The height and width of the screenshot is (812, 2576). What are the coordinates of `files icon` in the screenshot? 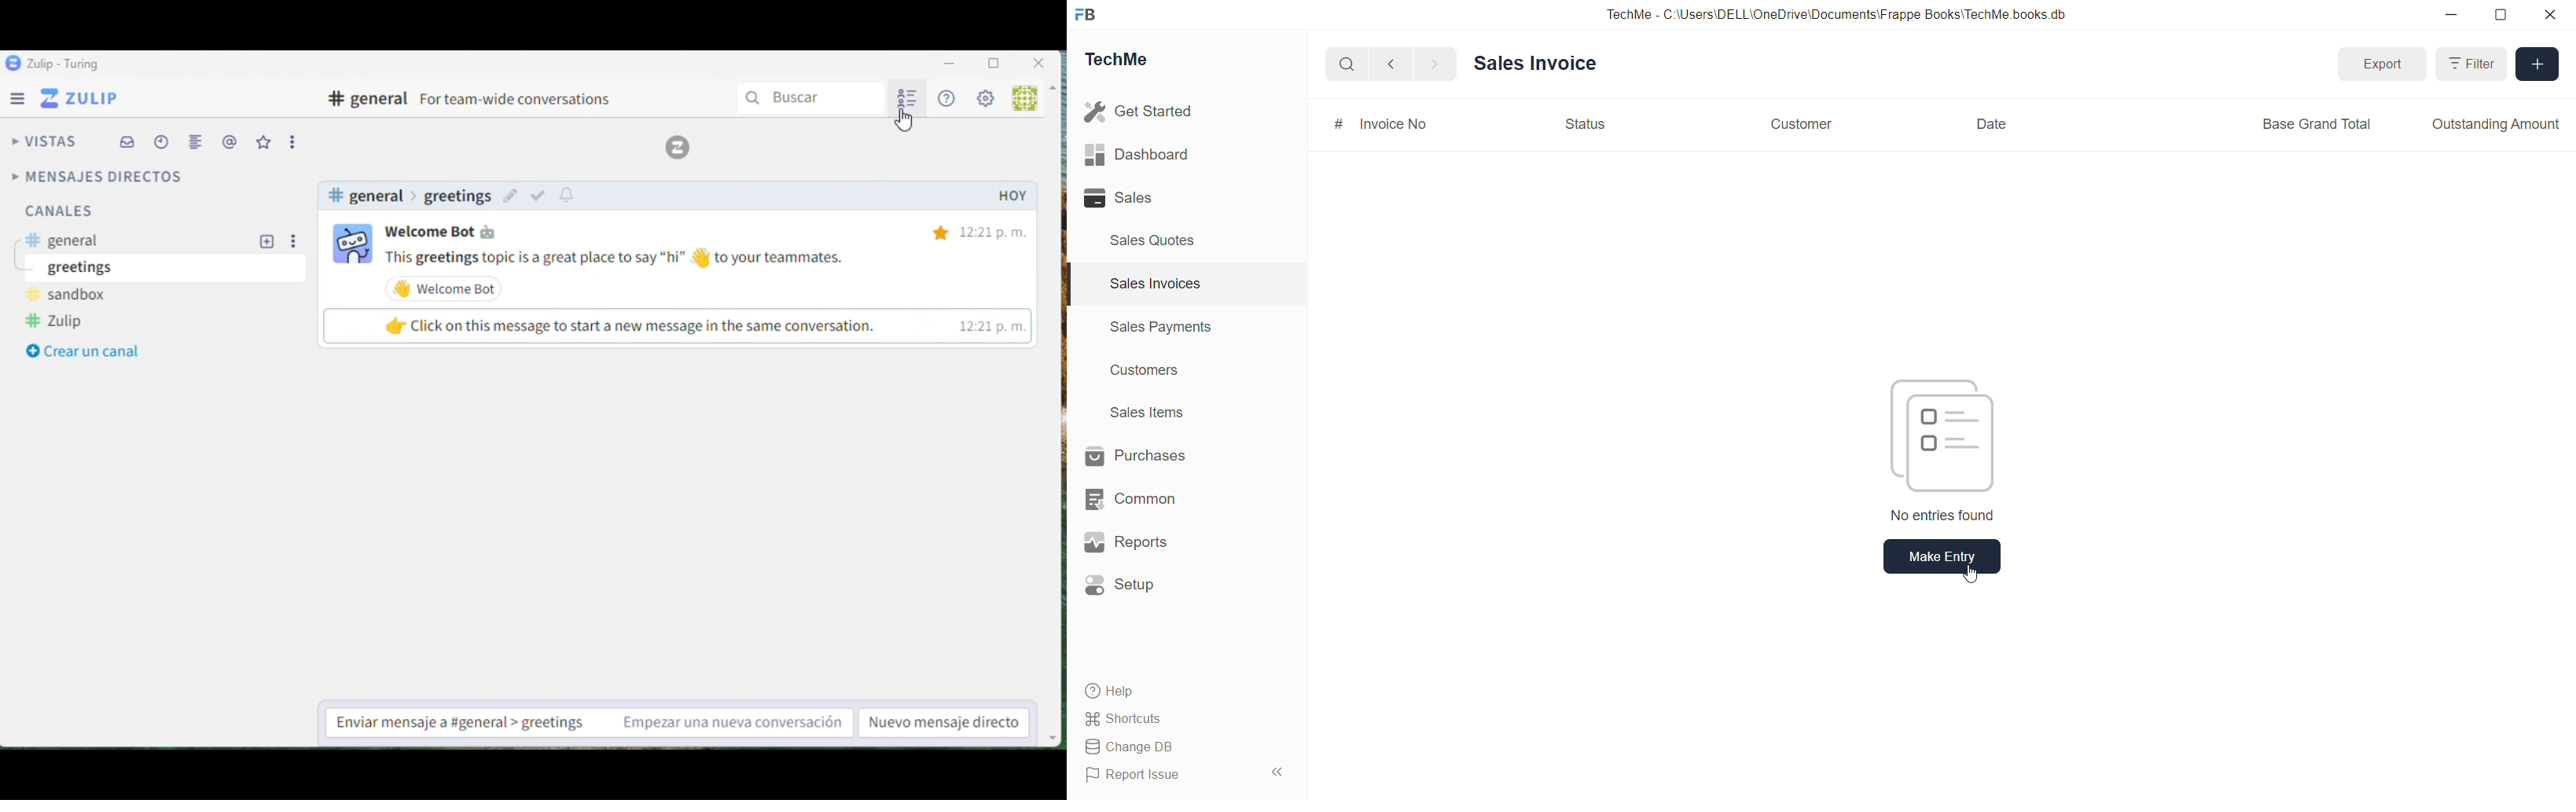 It's located at (1941, 436).